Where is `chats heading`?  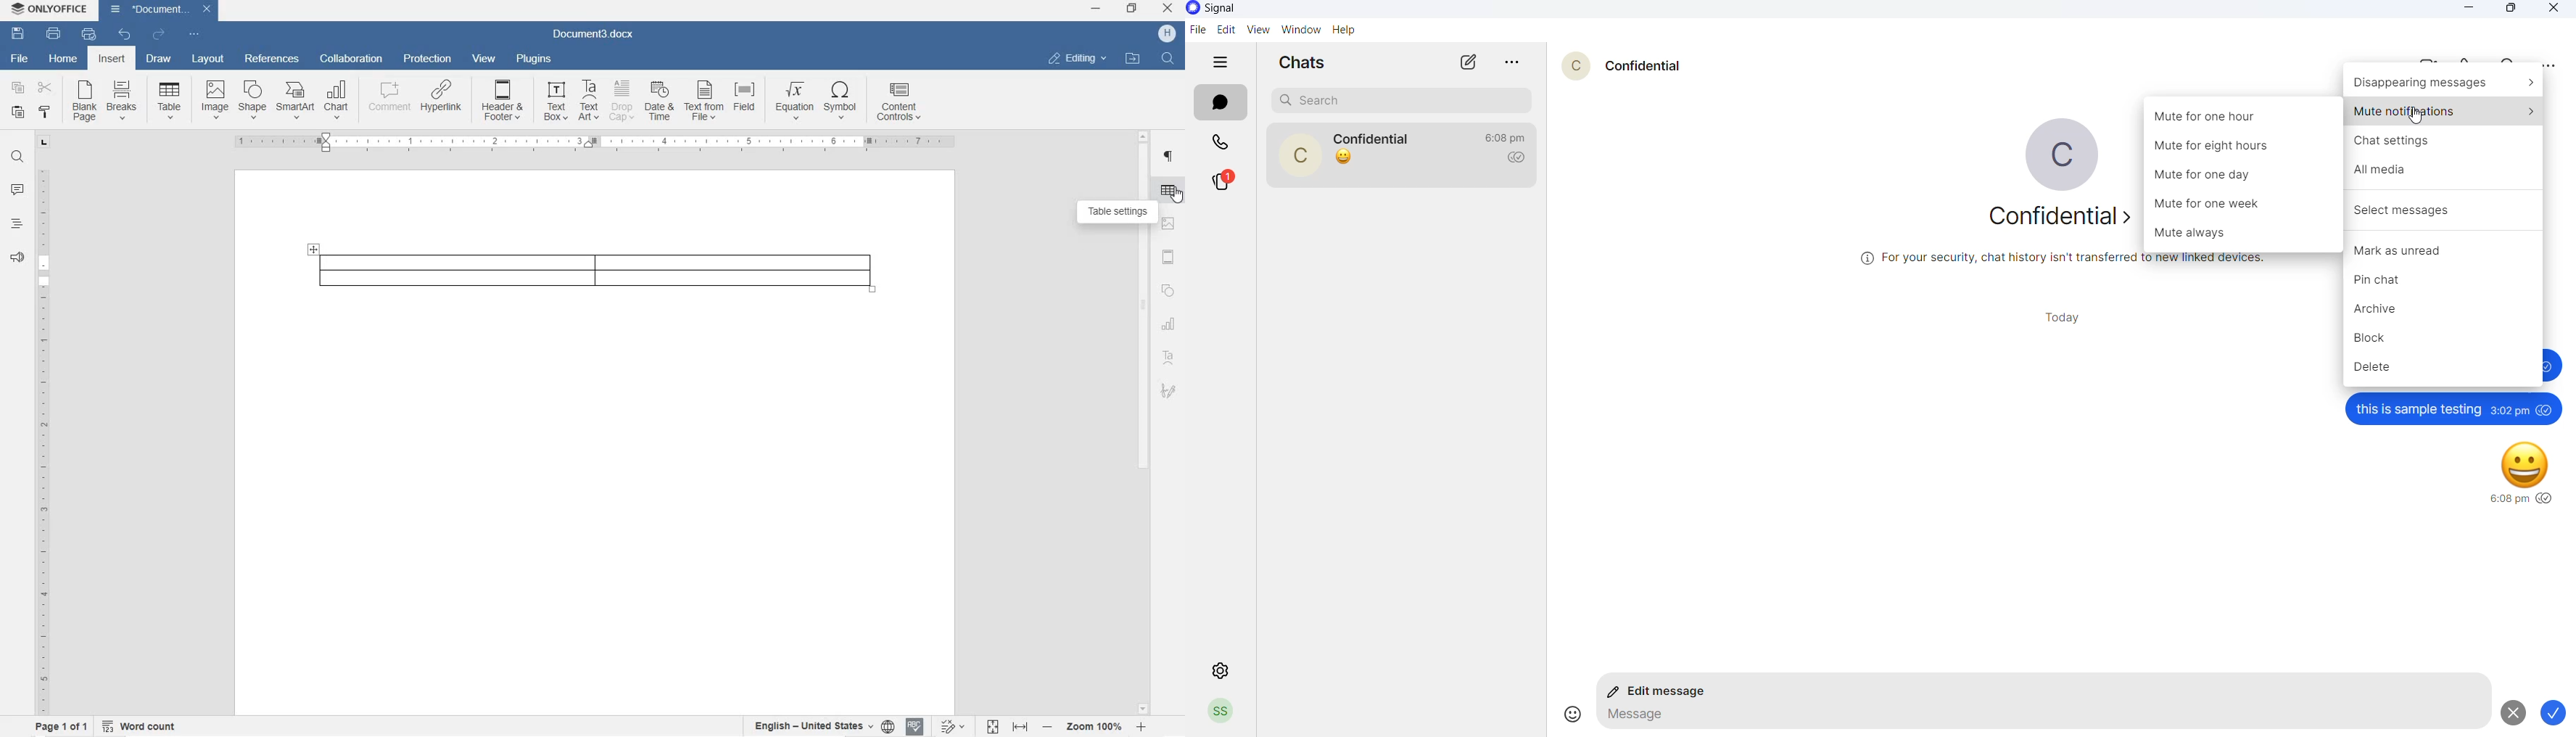
chats heading is located at coordinates (1307, 65).